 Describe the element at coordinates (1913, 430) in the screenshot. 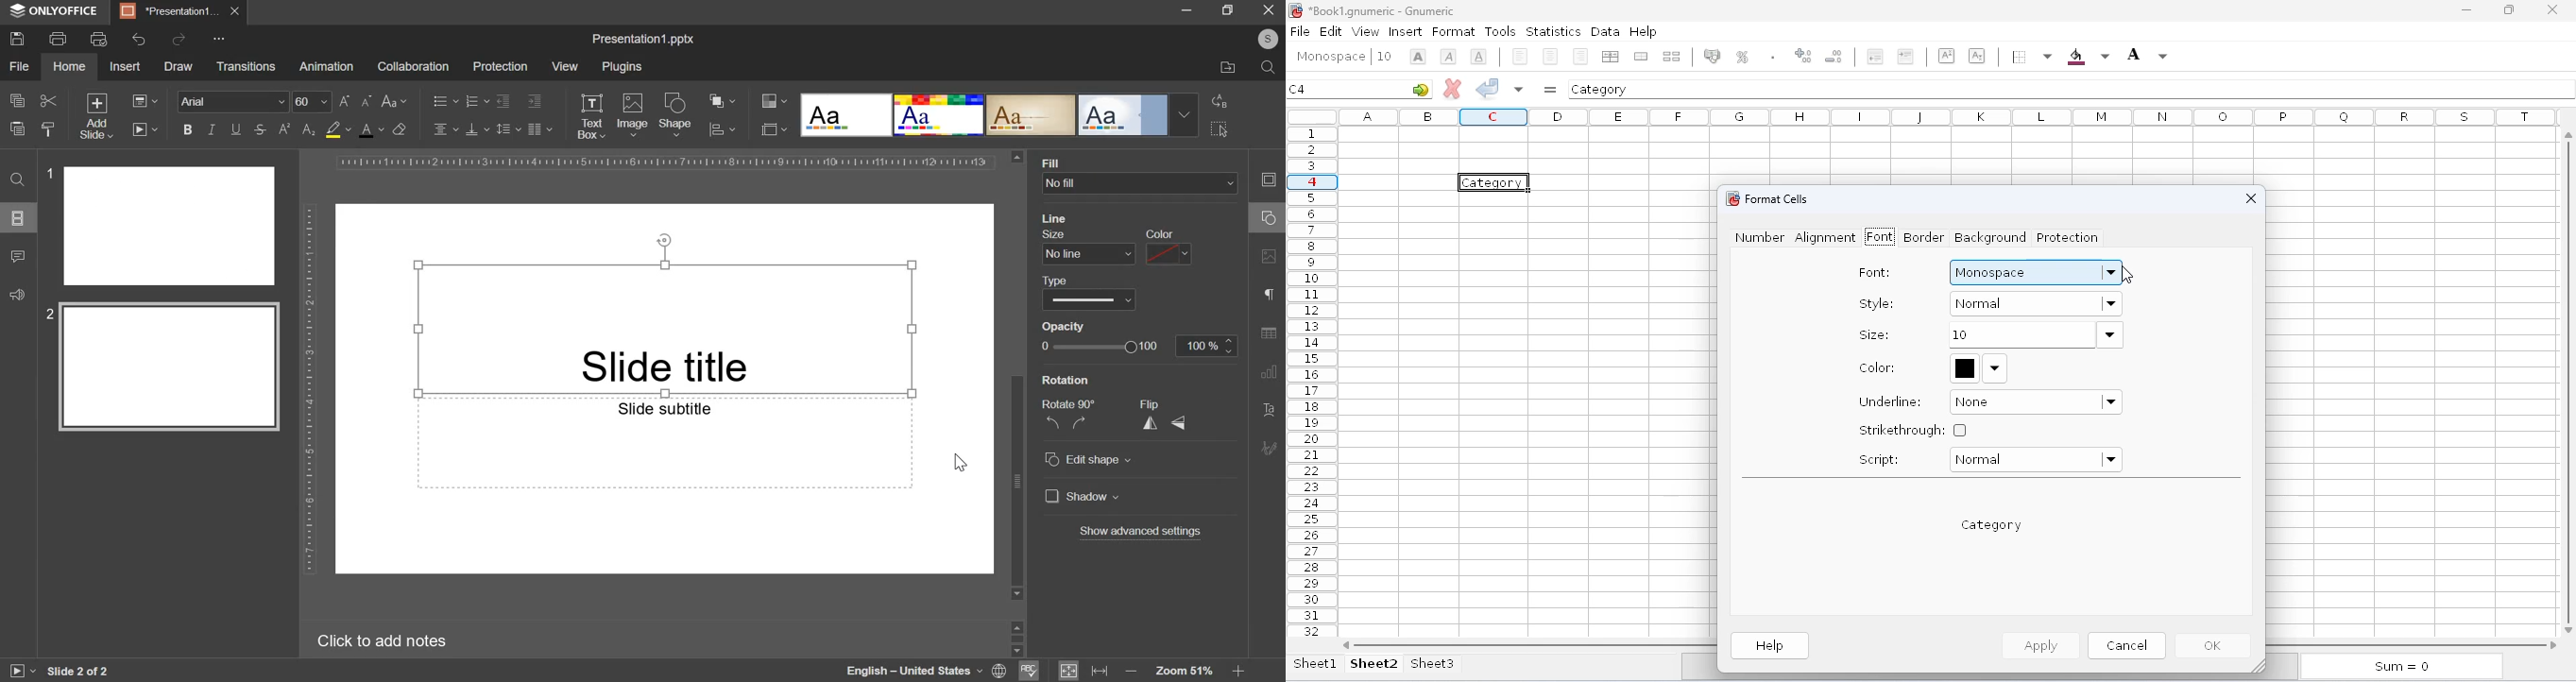

I see `strikethrough: ` at that location.